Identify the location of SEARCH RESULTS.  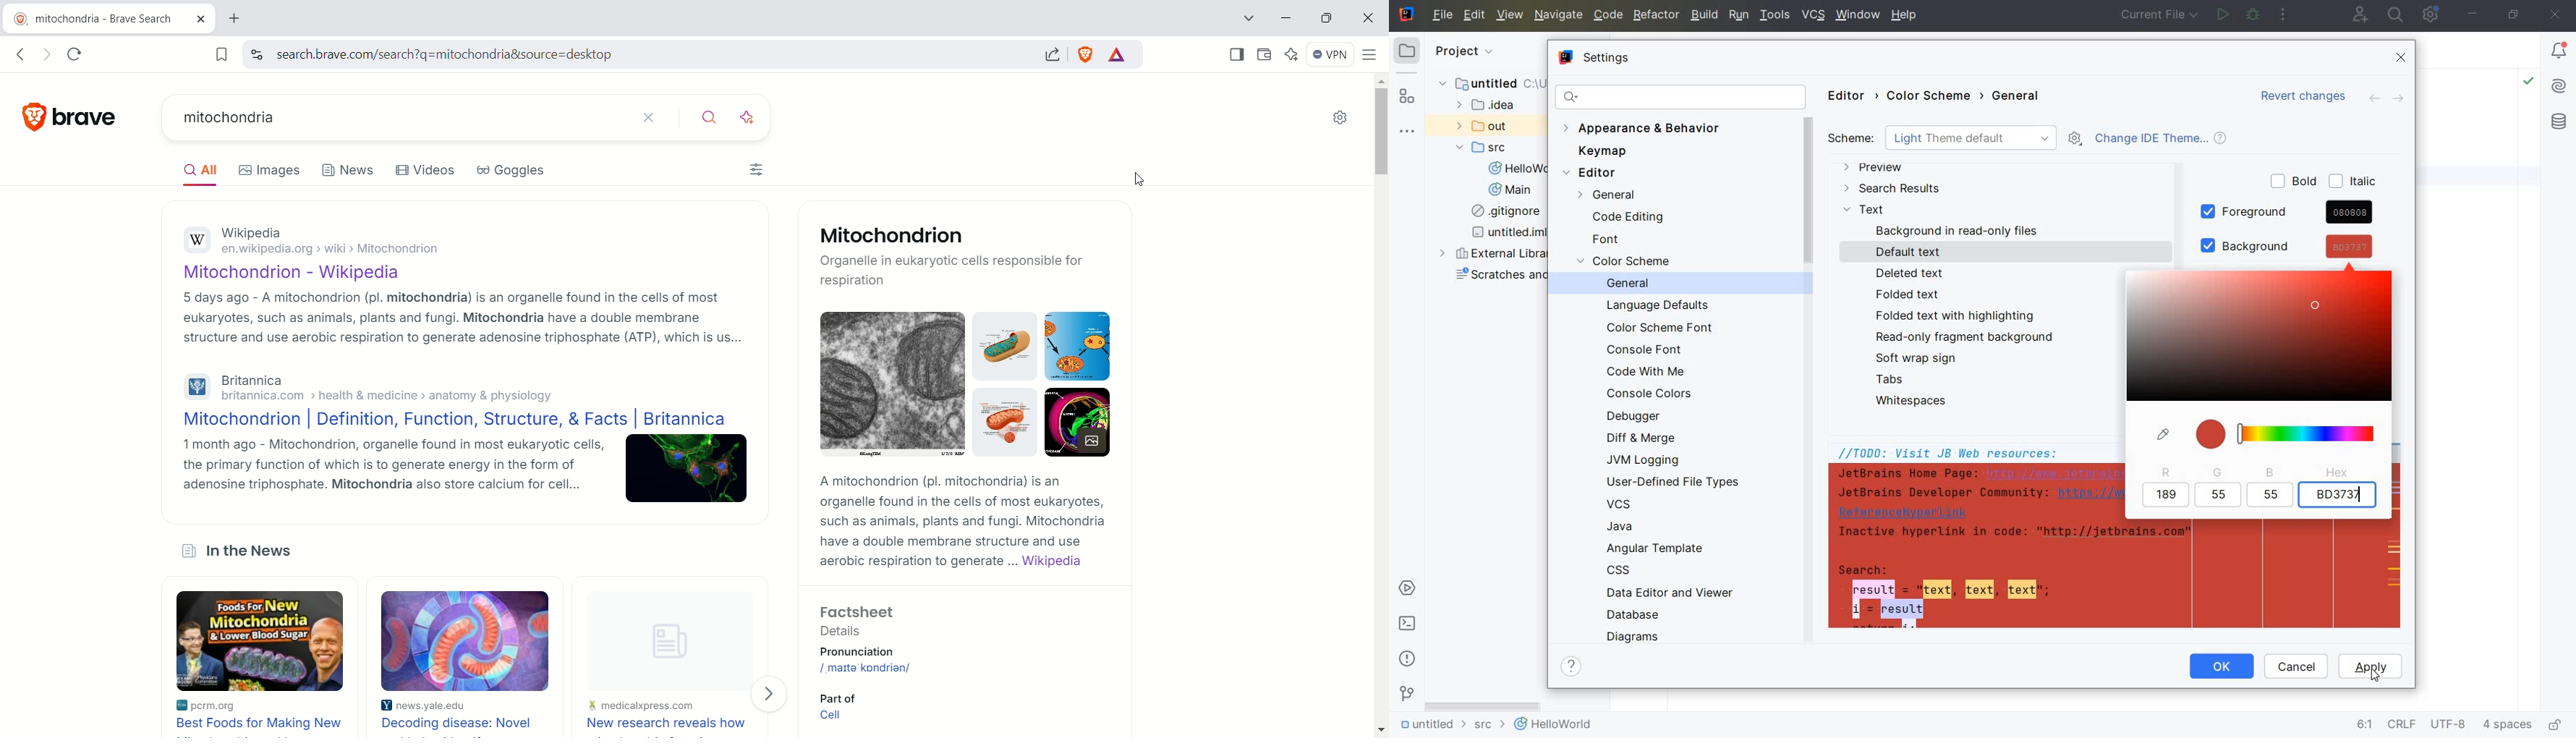
(1892, 189).